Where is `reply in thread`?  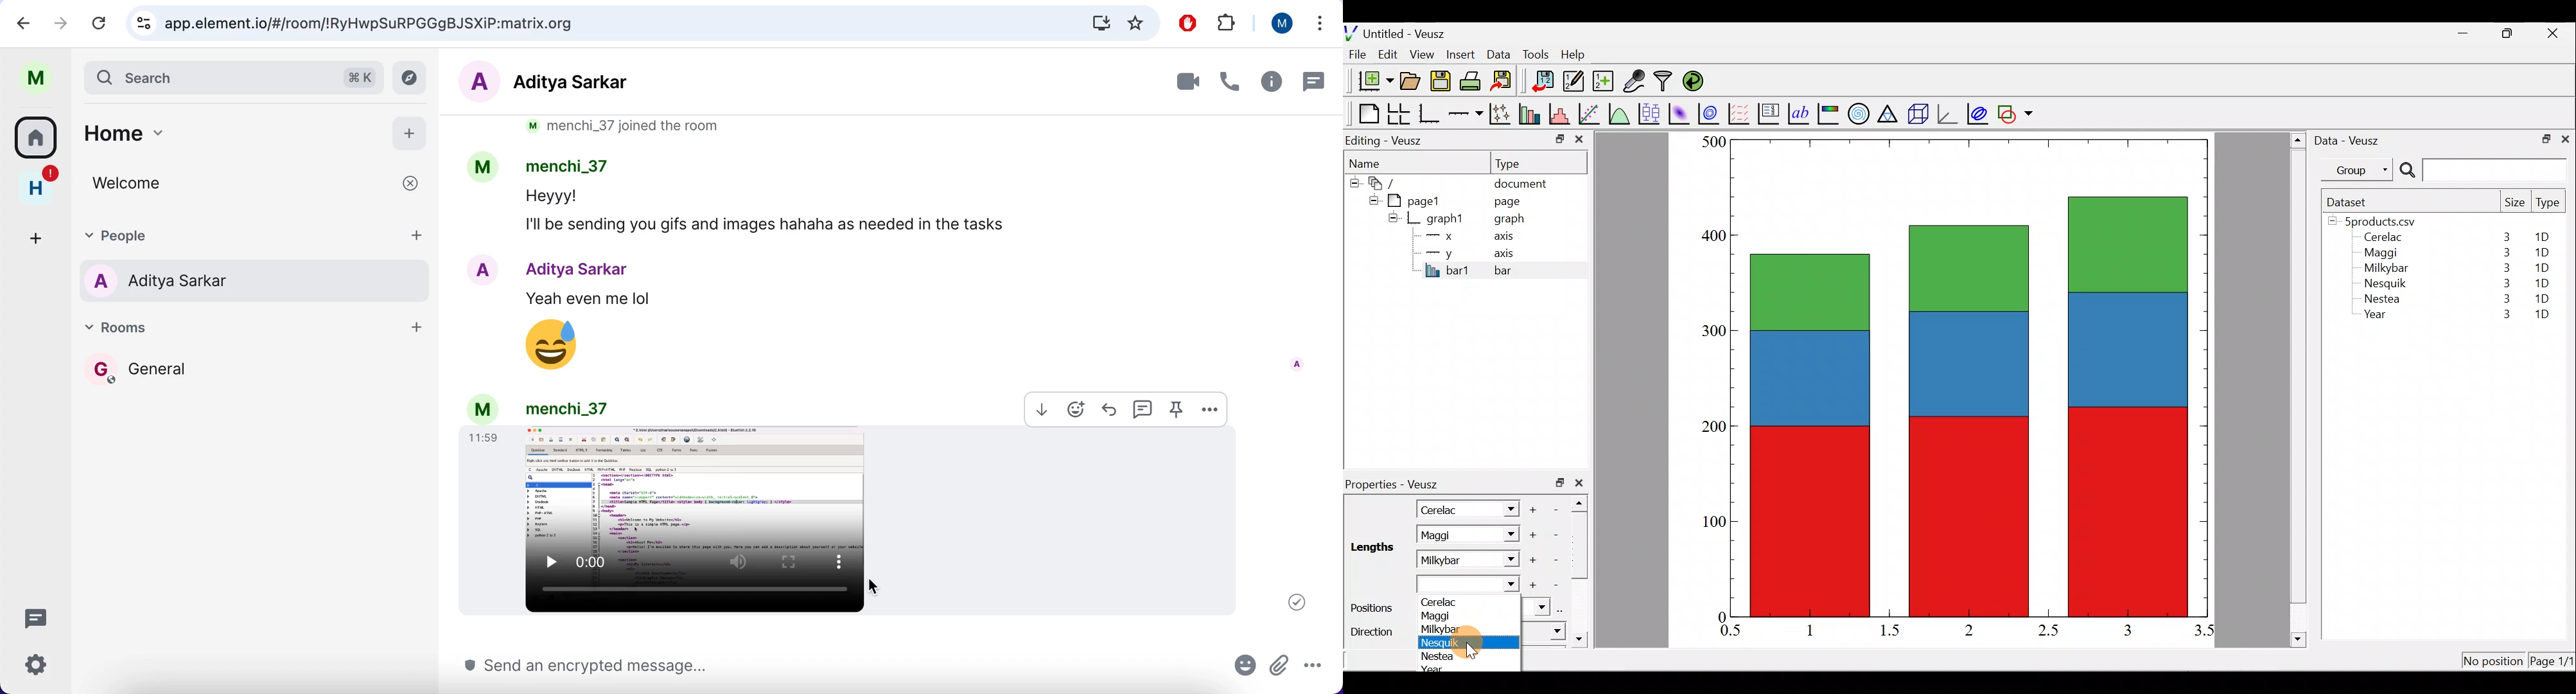
reply in thread is located at coordinates (1140, 409).